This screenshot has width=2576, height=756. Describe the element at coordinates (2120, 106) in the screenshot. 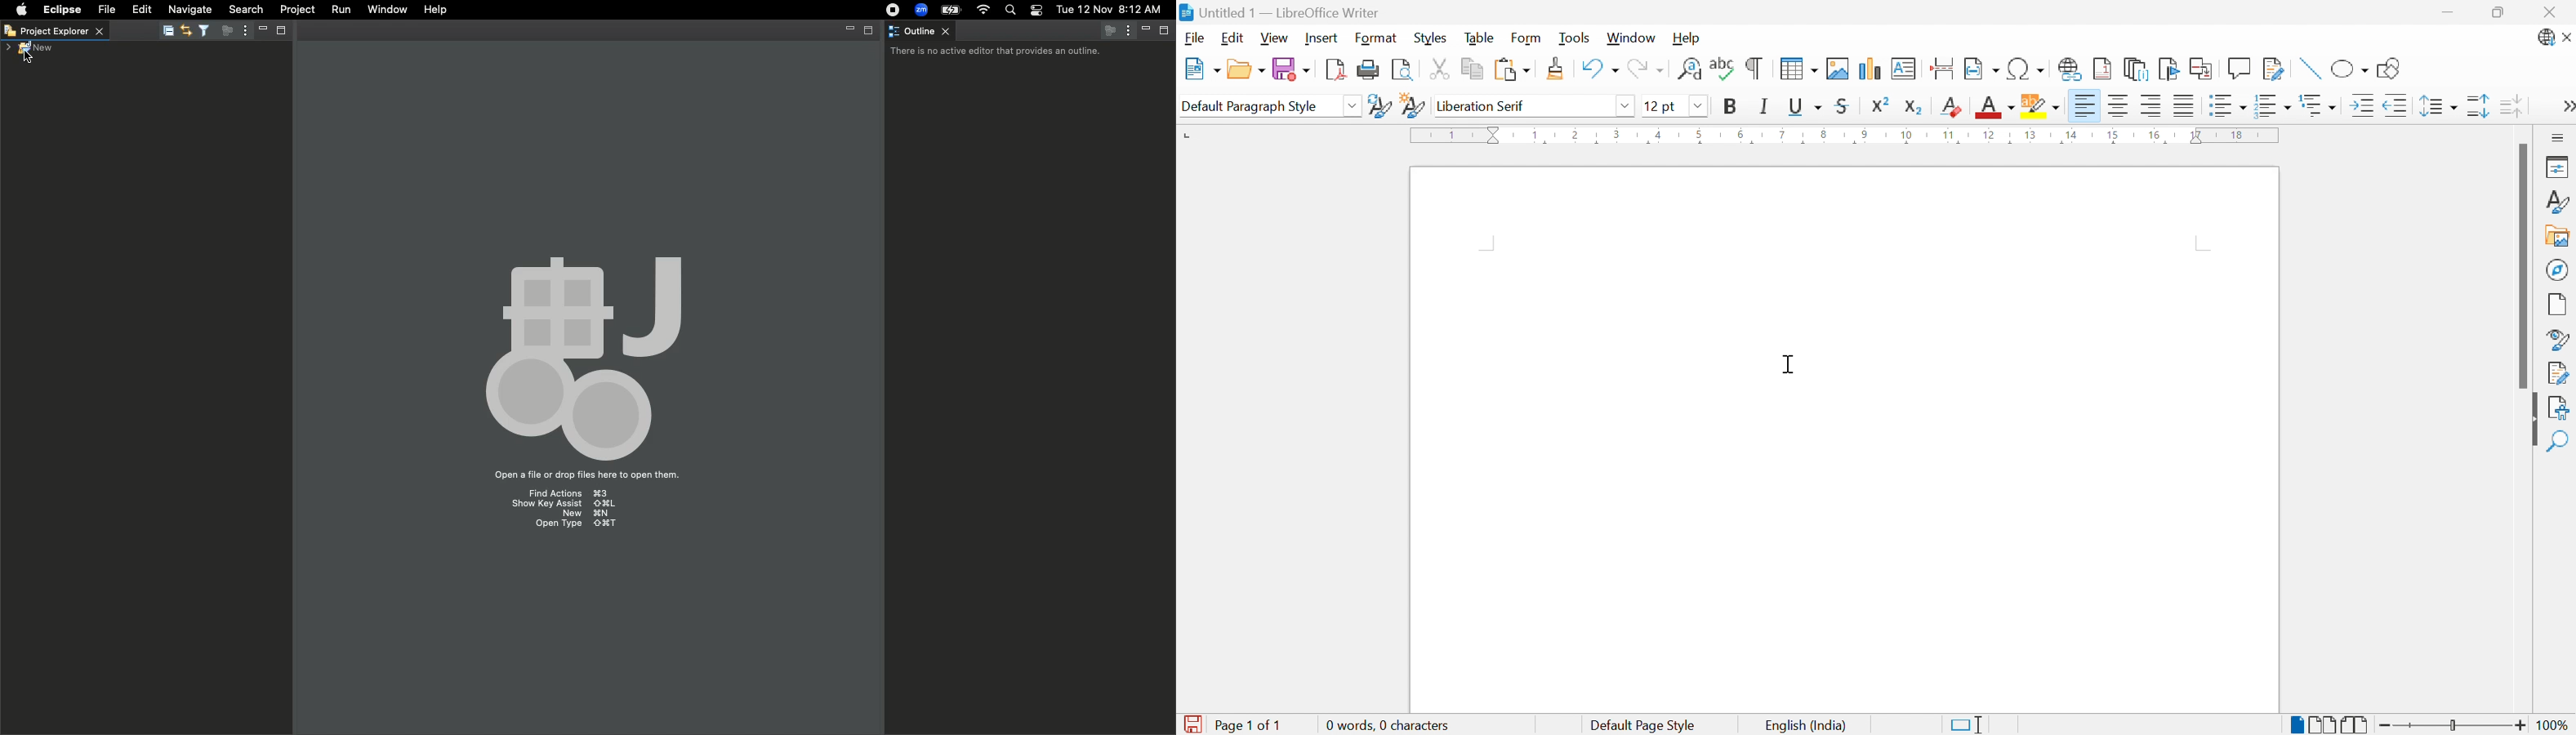

I see `Align center` at that location.